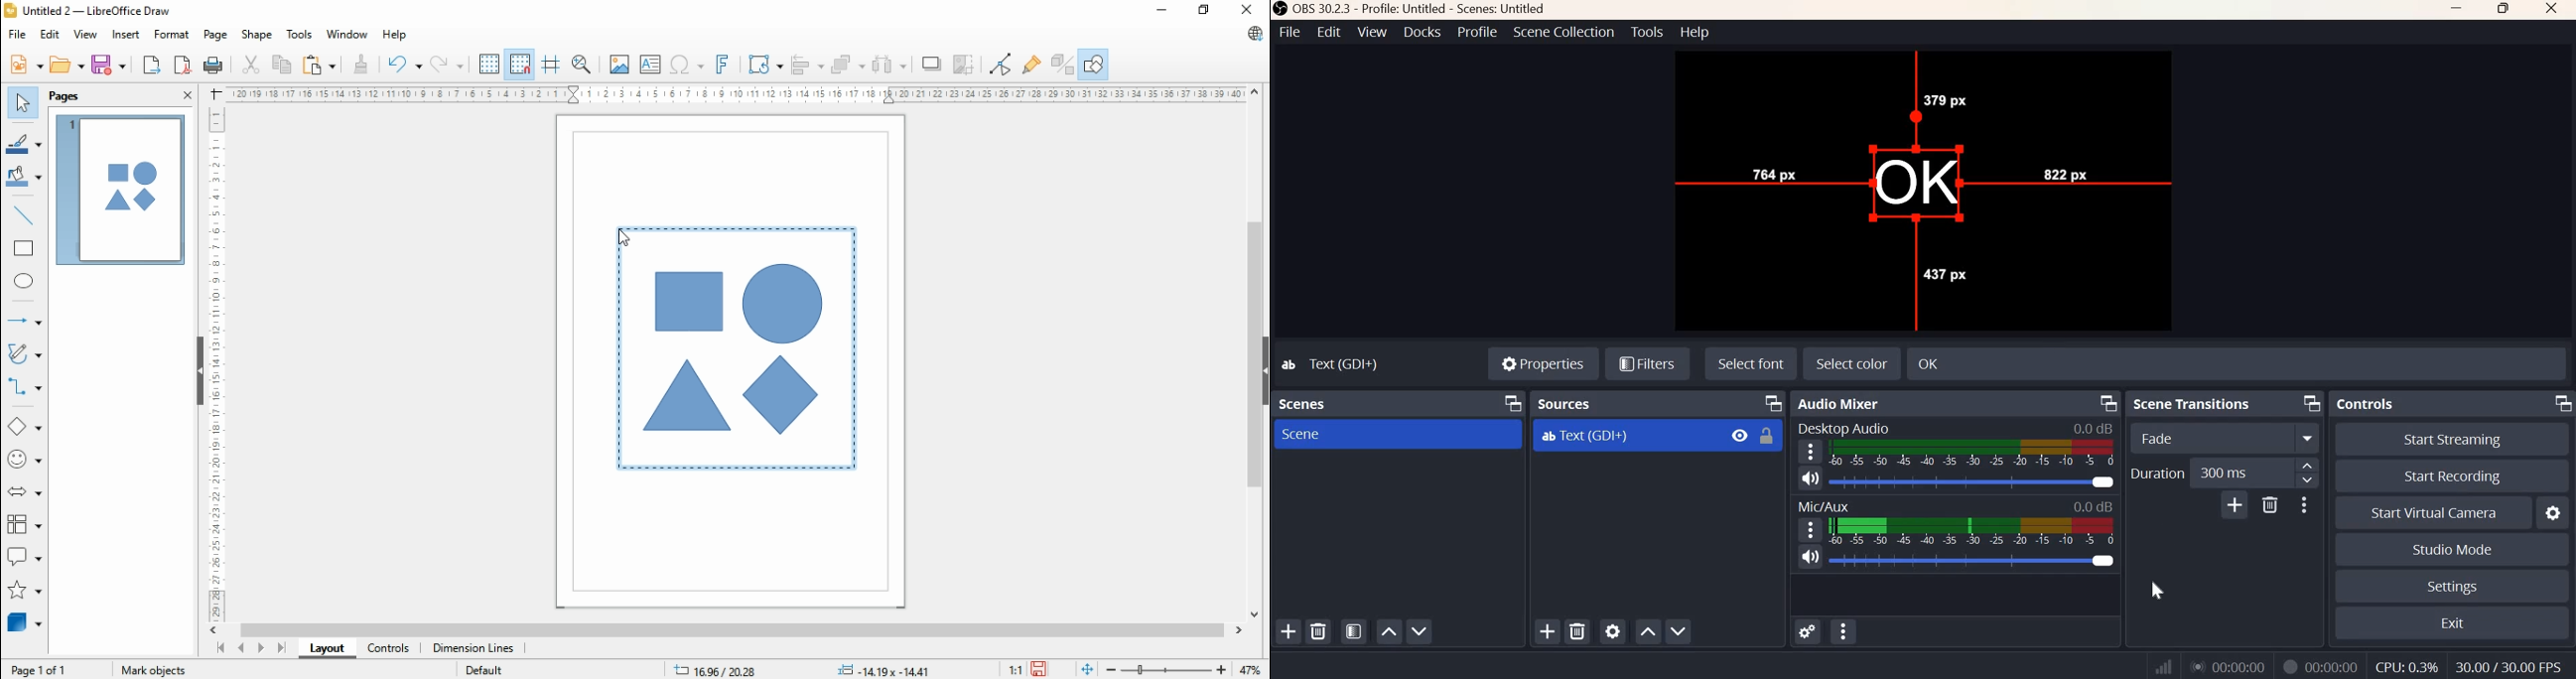  What do you see at coordinates (1946, 100) in the screenshot?
I see `375 px` at bounding box center [1946, 100].